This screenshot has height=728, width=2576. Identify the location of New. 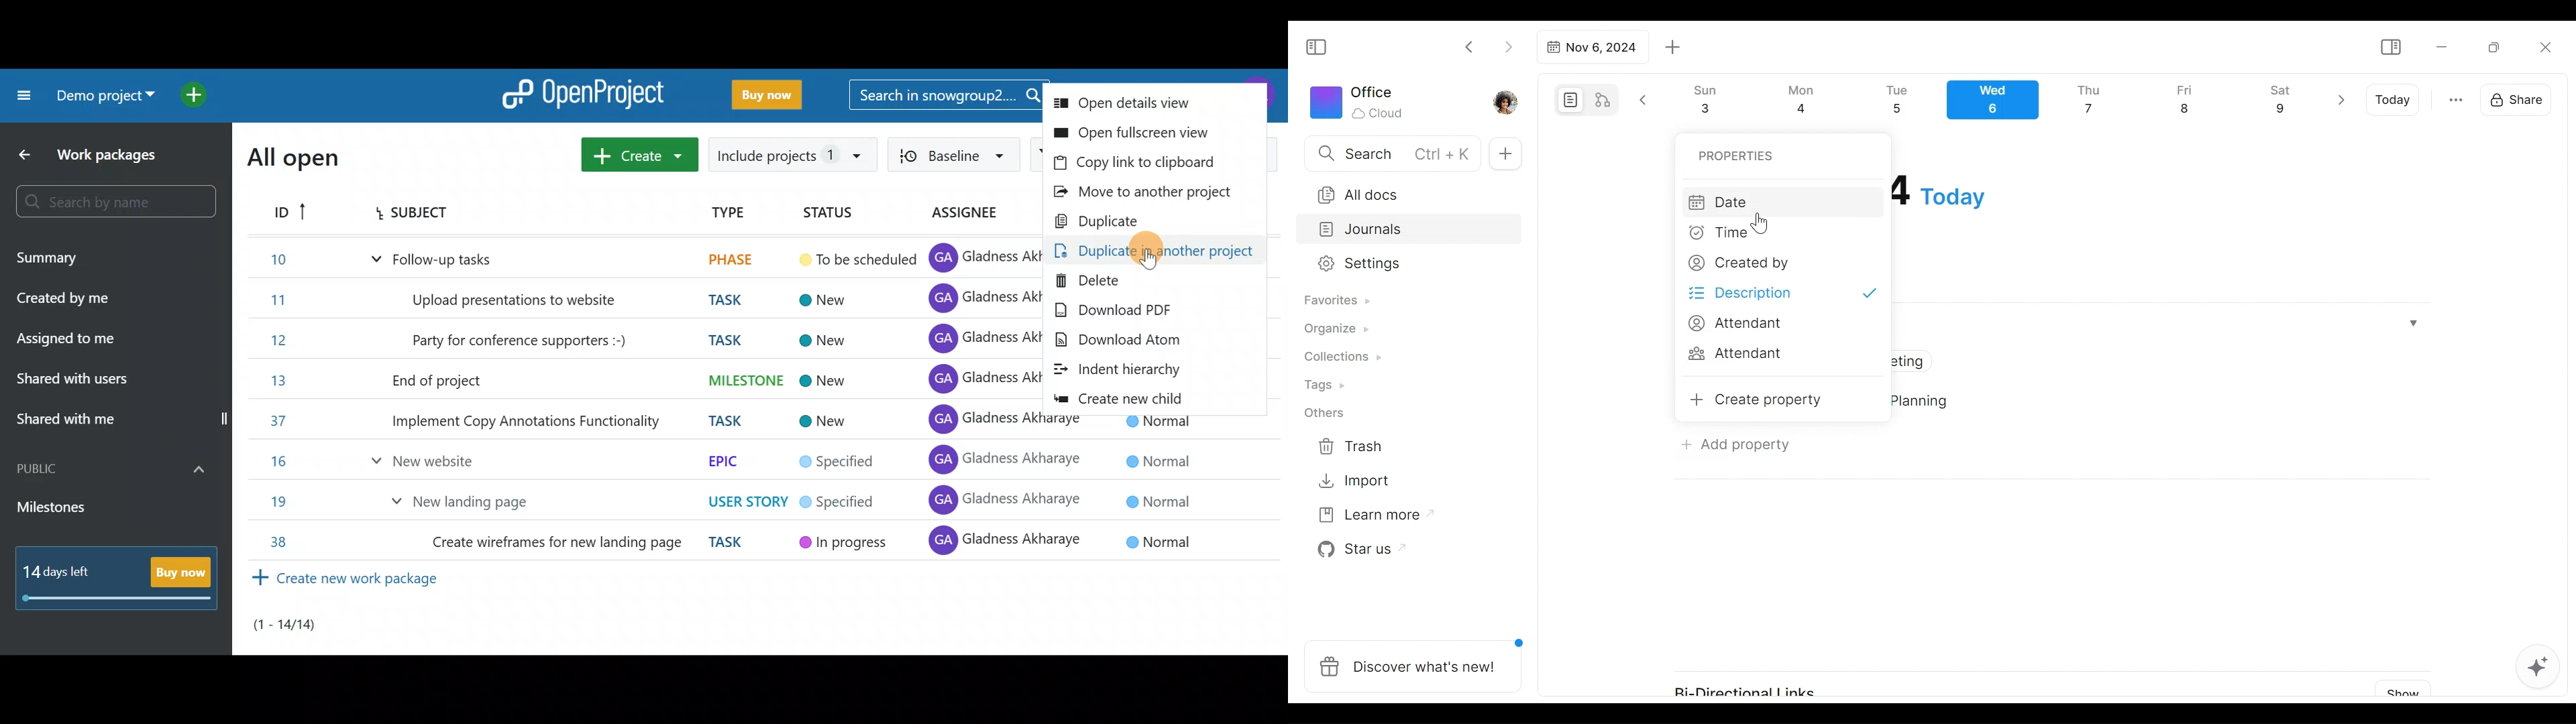
(824, 339).